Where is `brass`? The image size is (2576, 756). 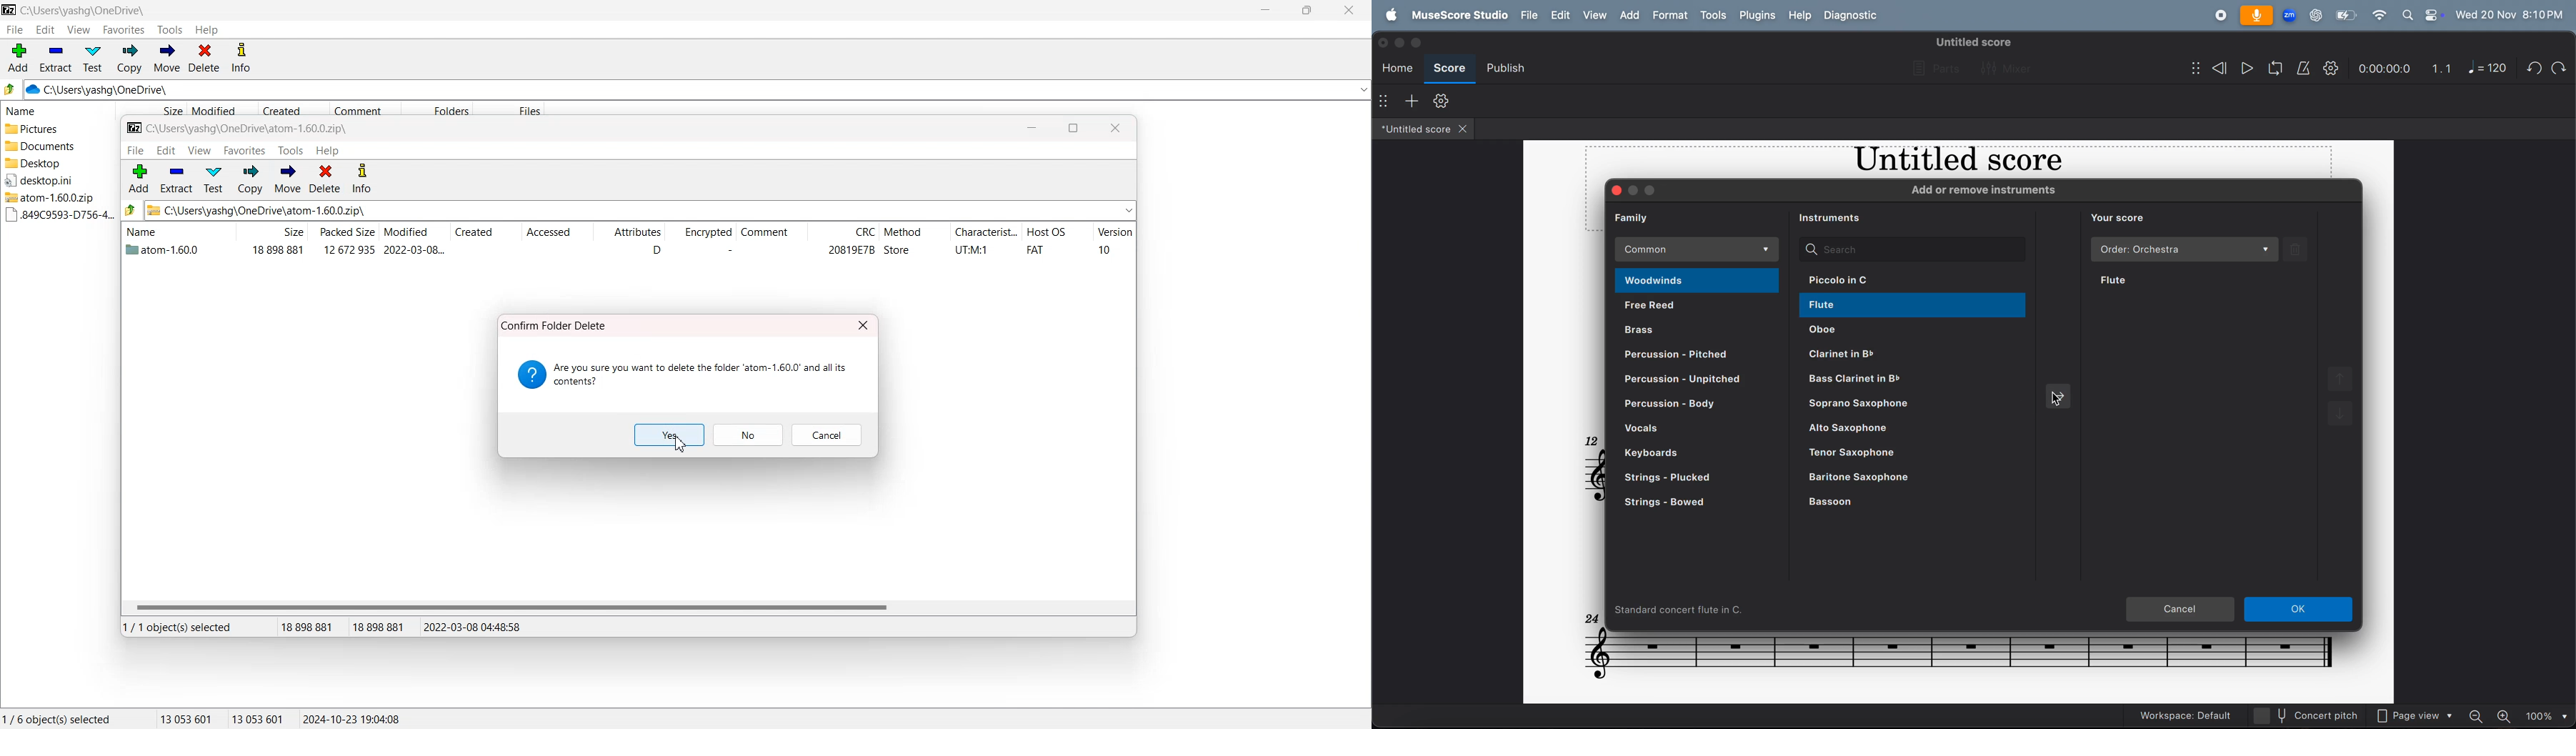
brass is located at coordinates (1699, 329).